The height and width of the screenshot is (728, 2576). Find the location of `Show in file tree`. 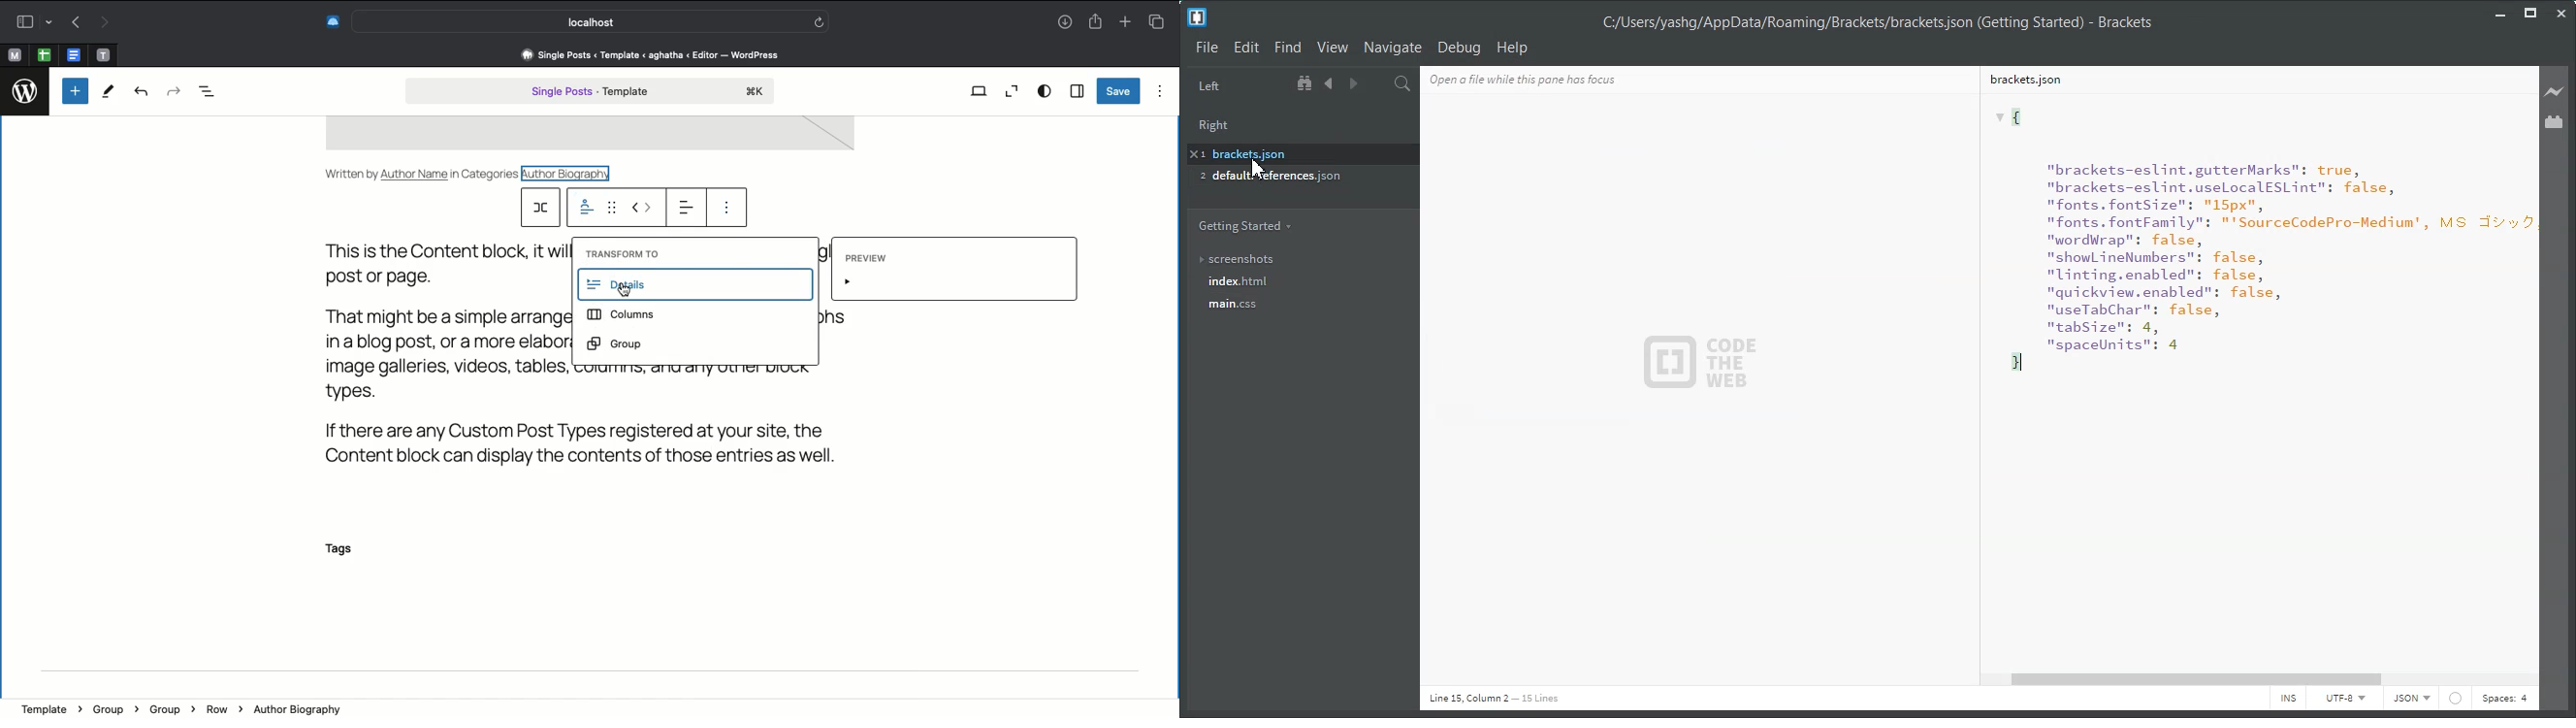

Show in file tree is located at coordinates (1306, 83).